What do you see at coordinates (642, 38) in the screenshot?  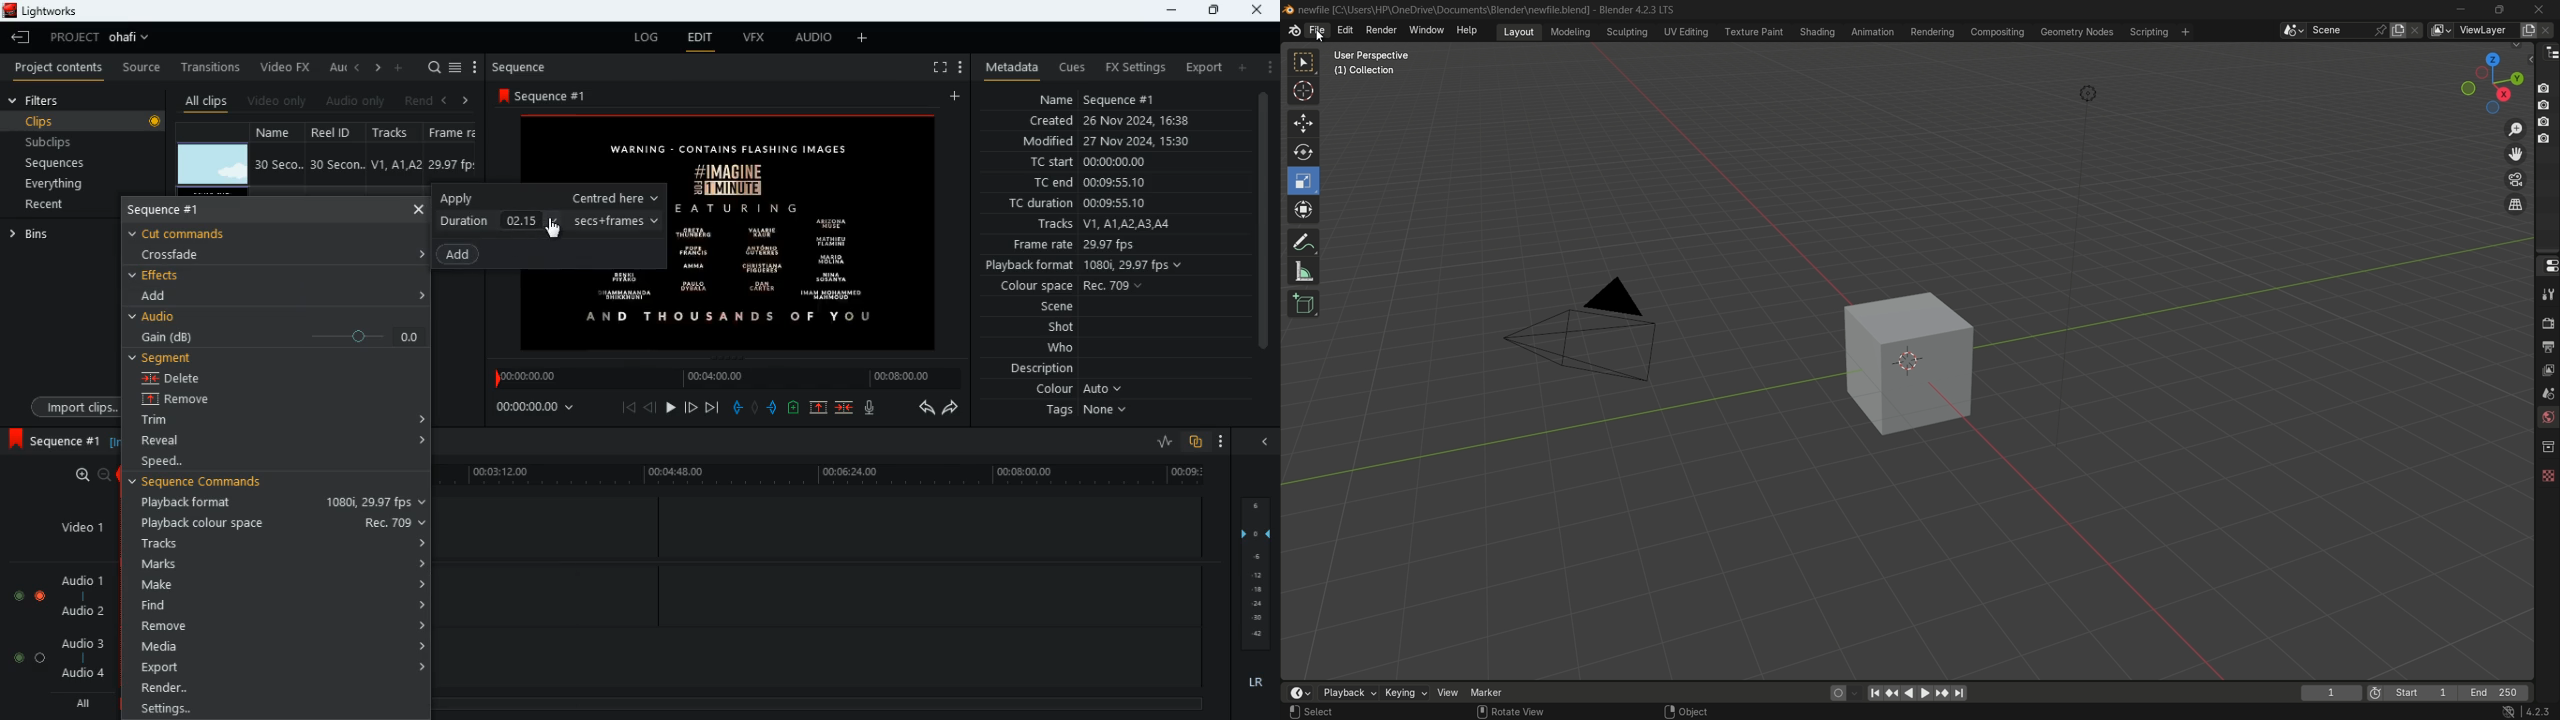 I see `log` at bounding box center [642, 38].